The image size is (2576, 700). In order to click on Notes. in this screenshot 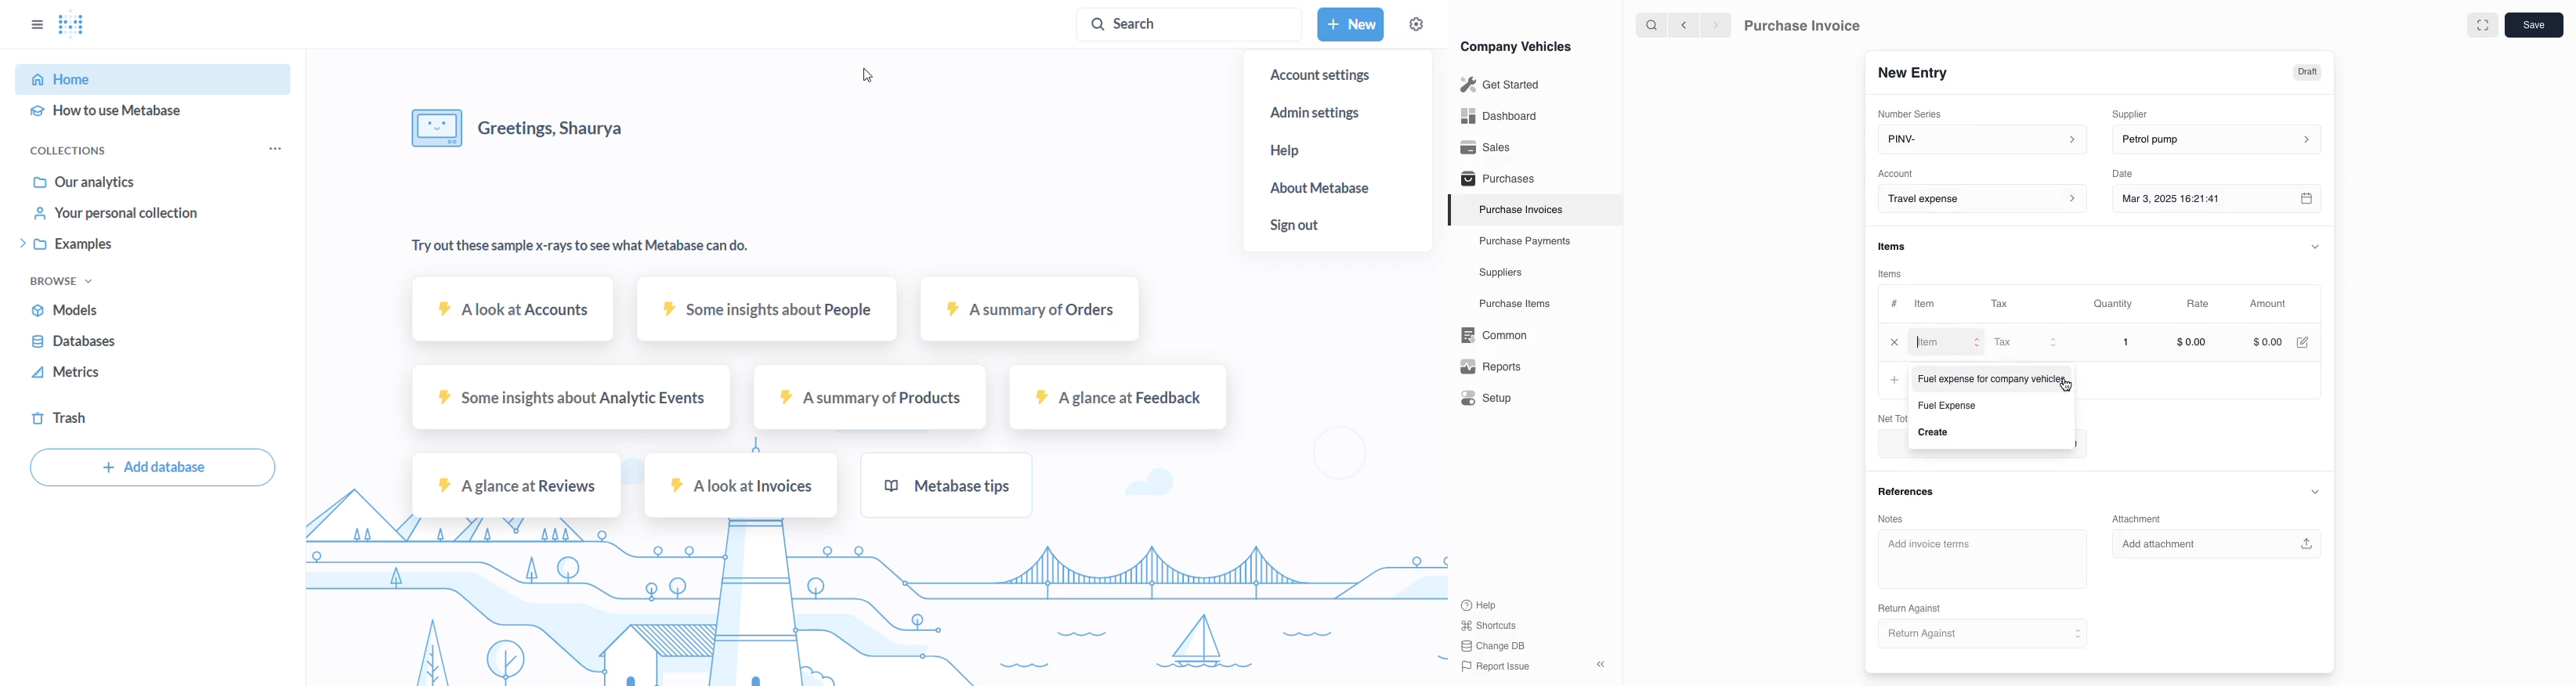, I will do `click(1900, 516)`.